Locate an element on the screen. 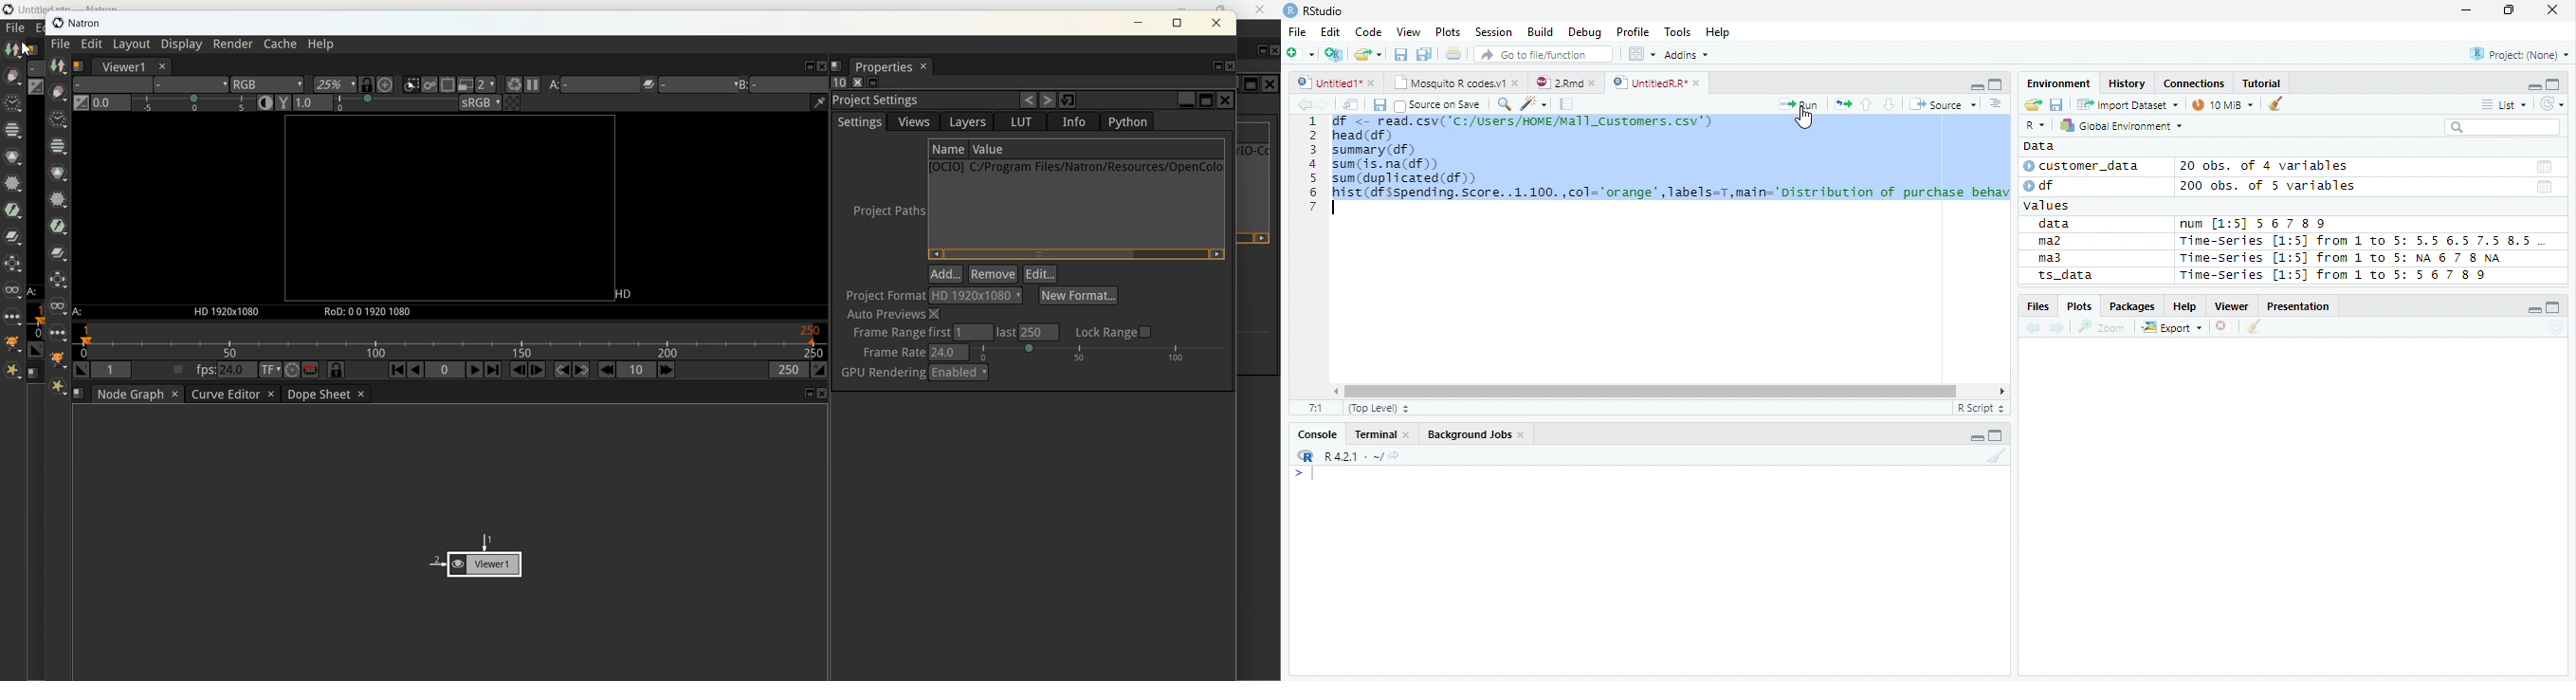 The height and width of the screenshot is (700, 2576). Project (none) is located at coordinates (2522, 52).